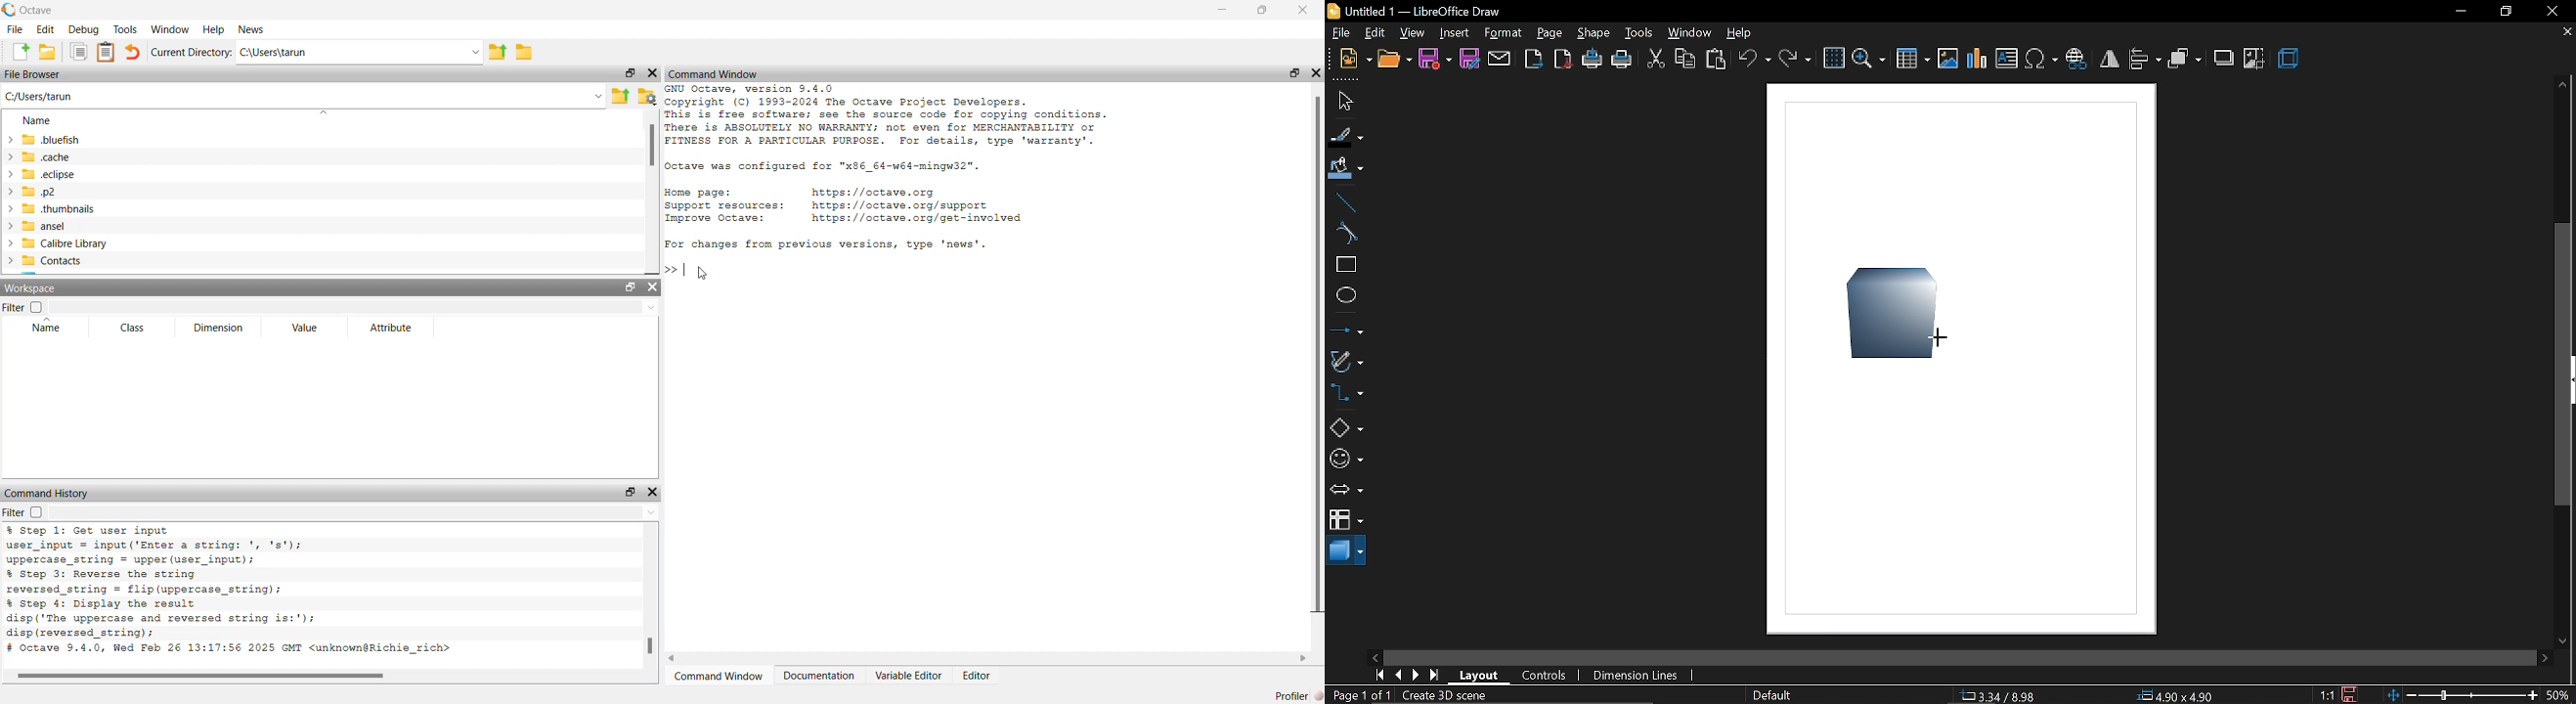 This screenshot has width=2576, height=728. What do you see at coordinates (652, 147) in the screenshot?
I see `scrollbar` at bounding box center [652, 147].